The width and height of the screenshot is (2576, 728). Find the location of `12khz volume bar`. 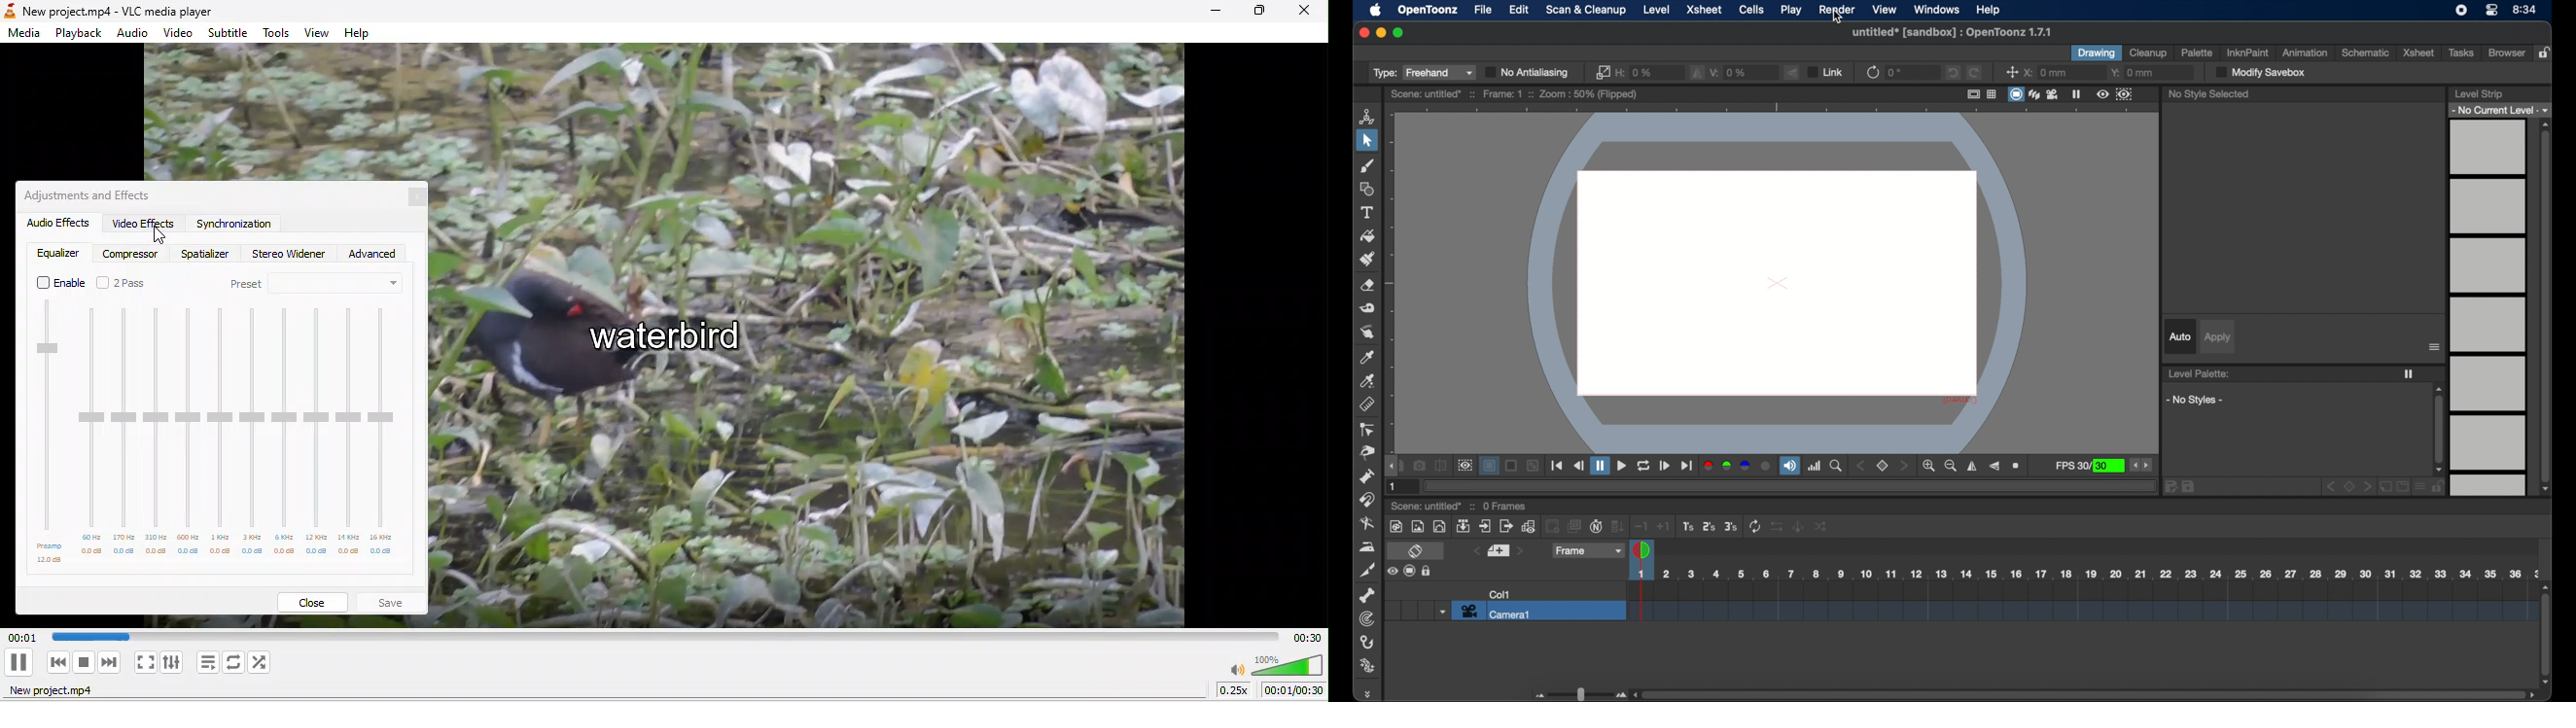

12khz volume bar is located at coordinates (316, 433).